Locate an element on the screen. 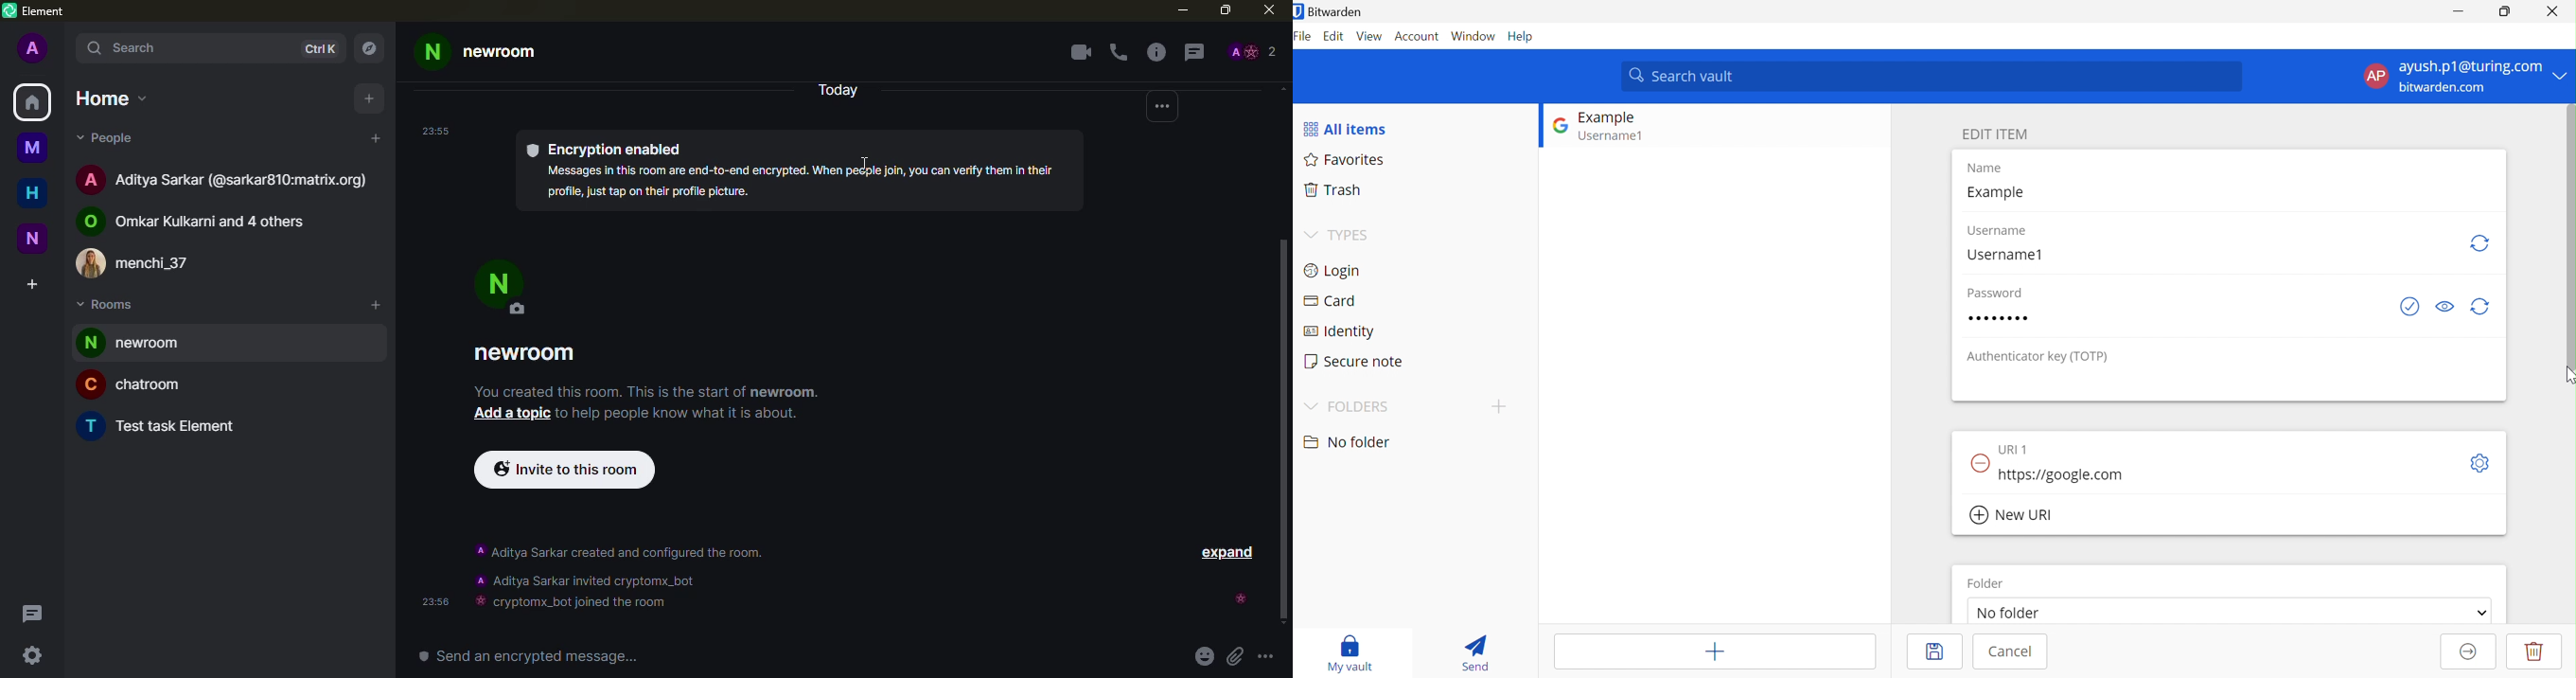 Image resolution: width=2576 pixels, height=700 pixels. Check if password has been exposed is located at coordinates (2410, 305).